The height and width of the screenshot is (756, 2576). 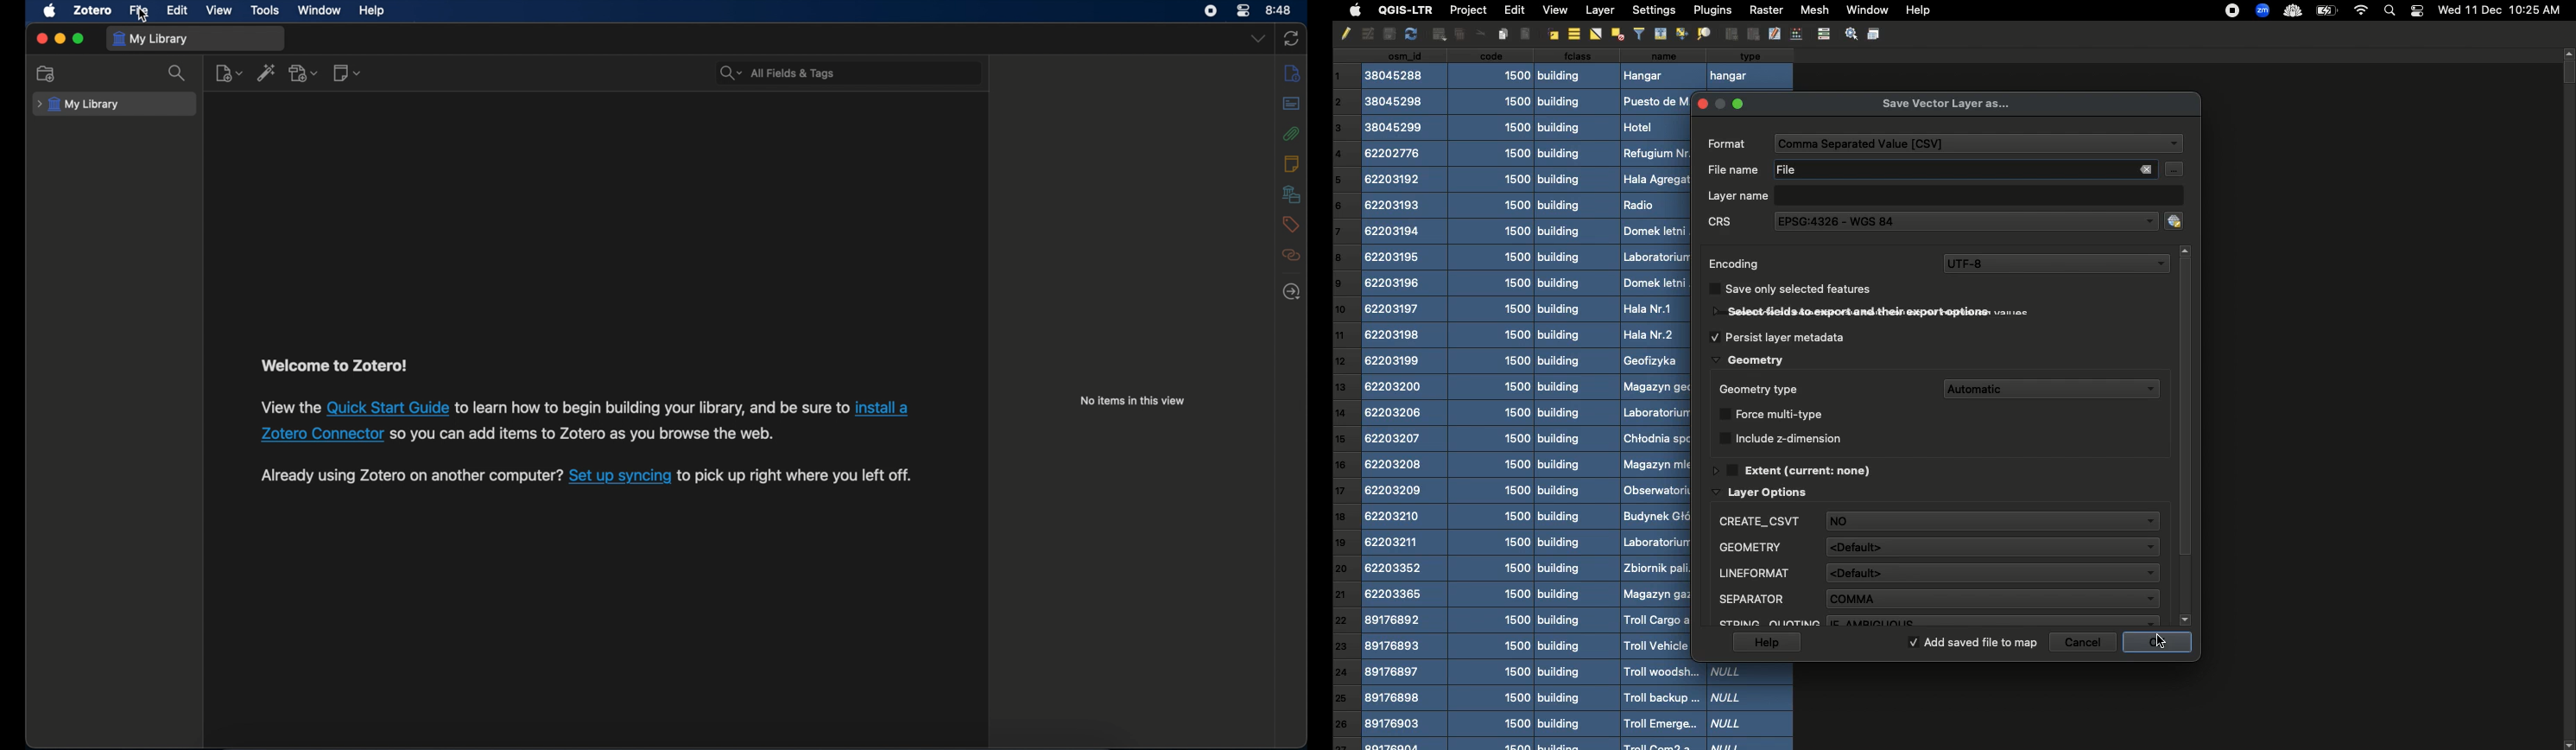 What do you see at coordinates (1790, 334) in the screenshot?
I see `Persist layer metadata` at bounding box center [1790, 334].